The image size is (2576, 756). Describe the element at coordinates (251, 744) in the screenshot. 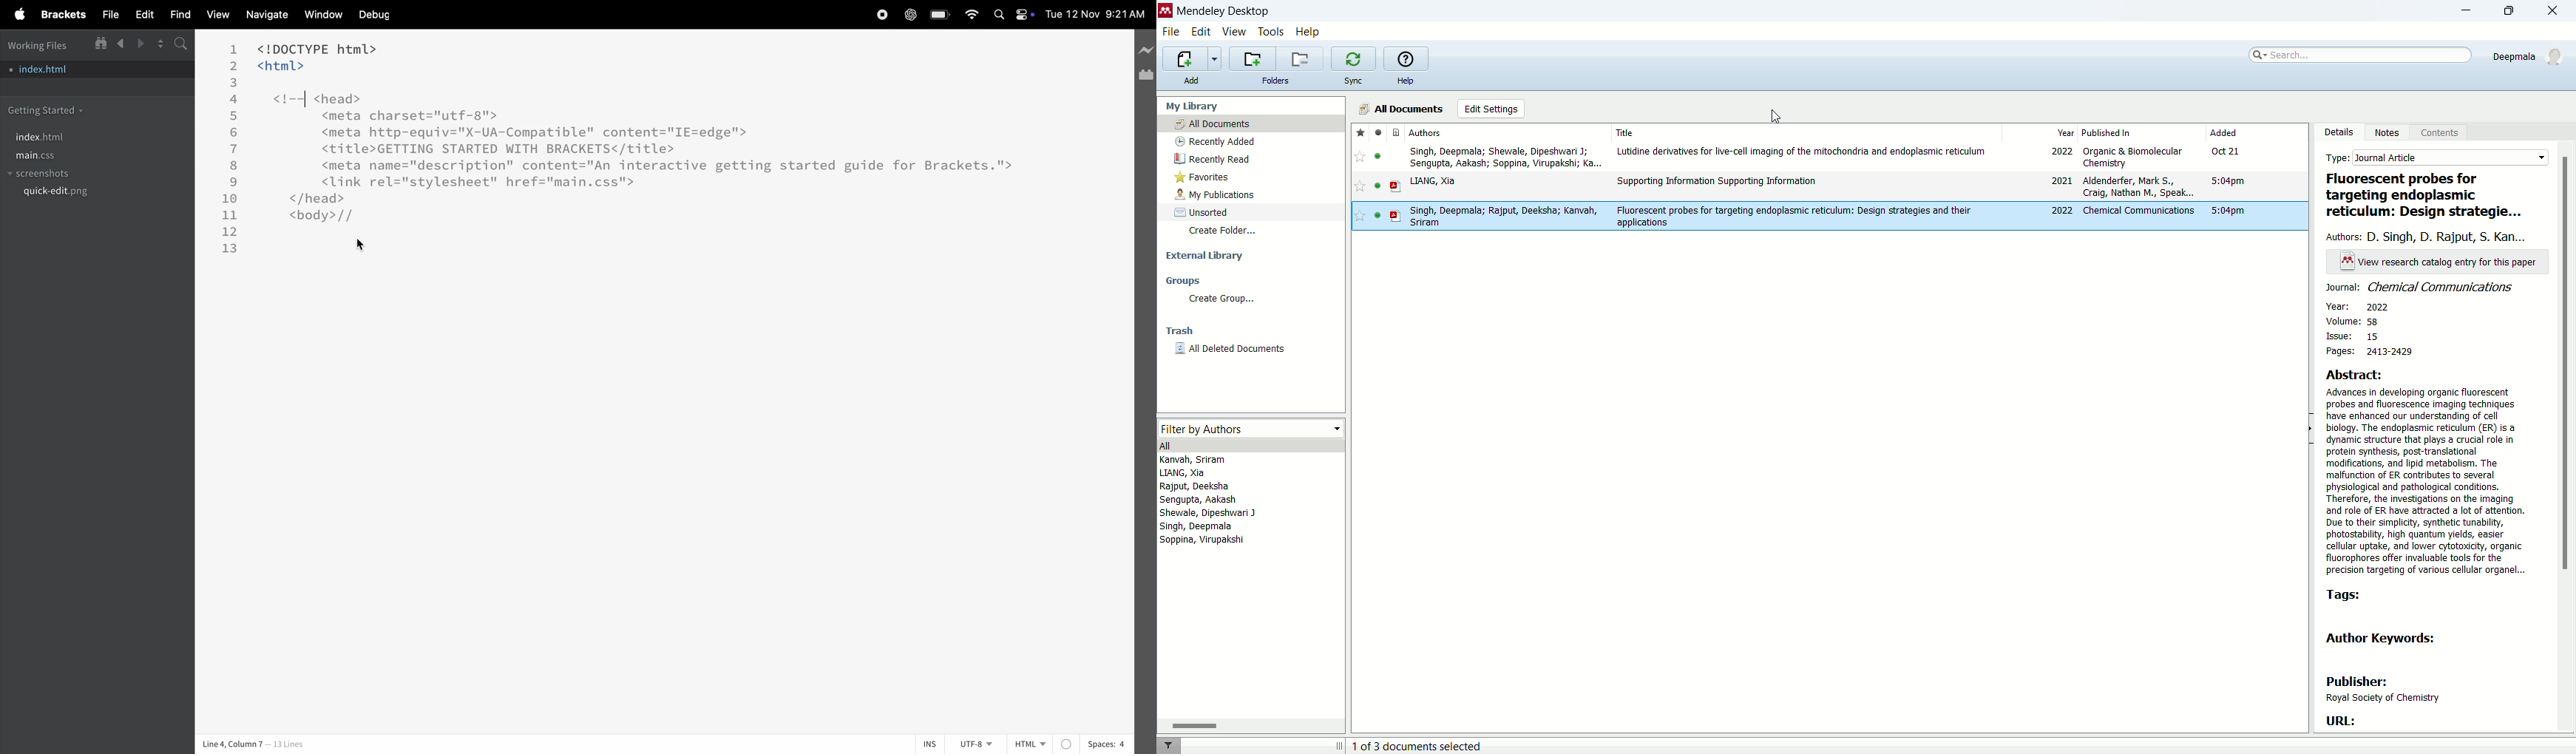

I see `| Line 4, Column 7 — 13 Lines` at that location.